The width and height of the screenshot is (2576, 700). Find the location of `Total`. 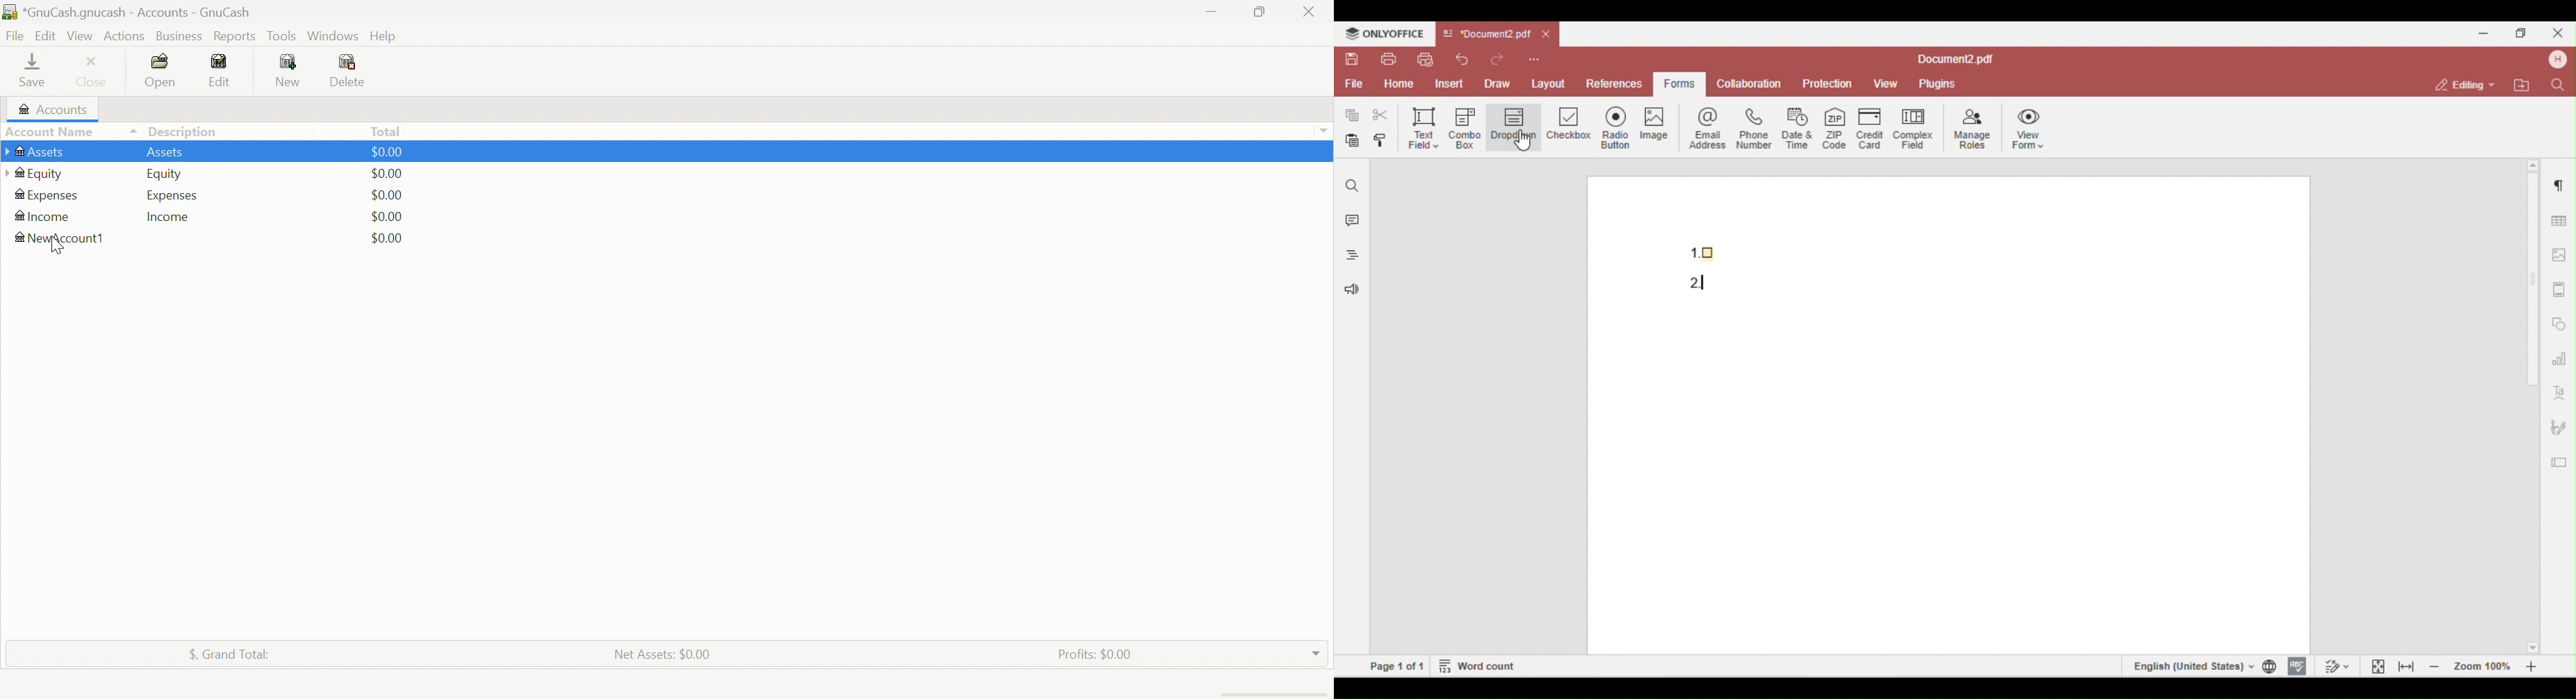

Total is located at coordinates (386, 131).